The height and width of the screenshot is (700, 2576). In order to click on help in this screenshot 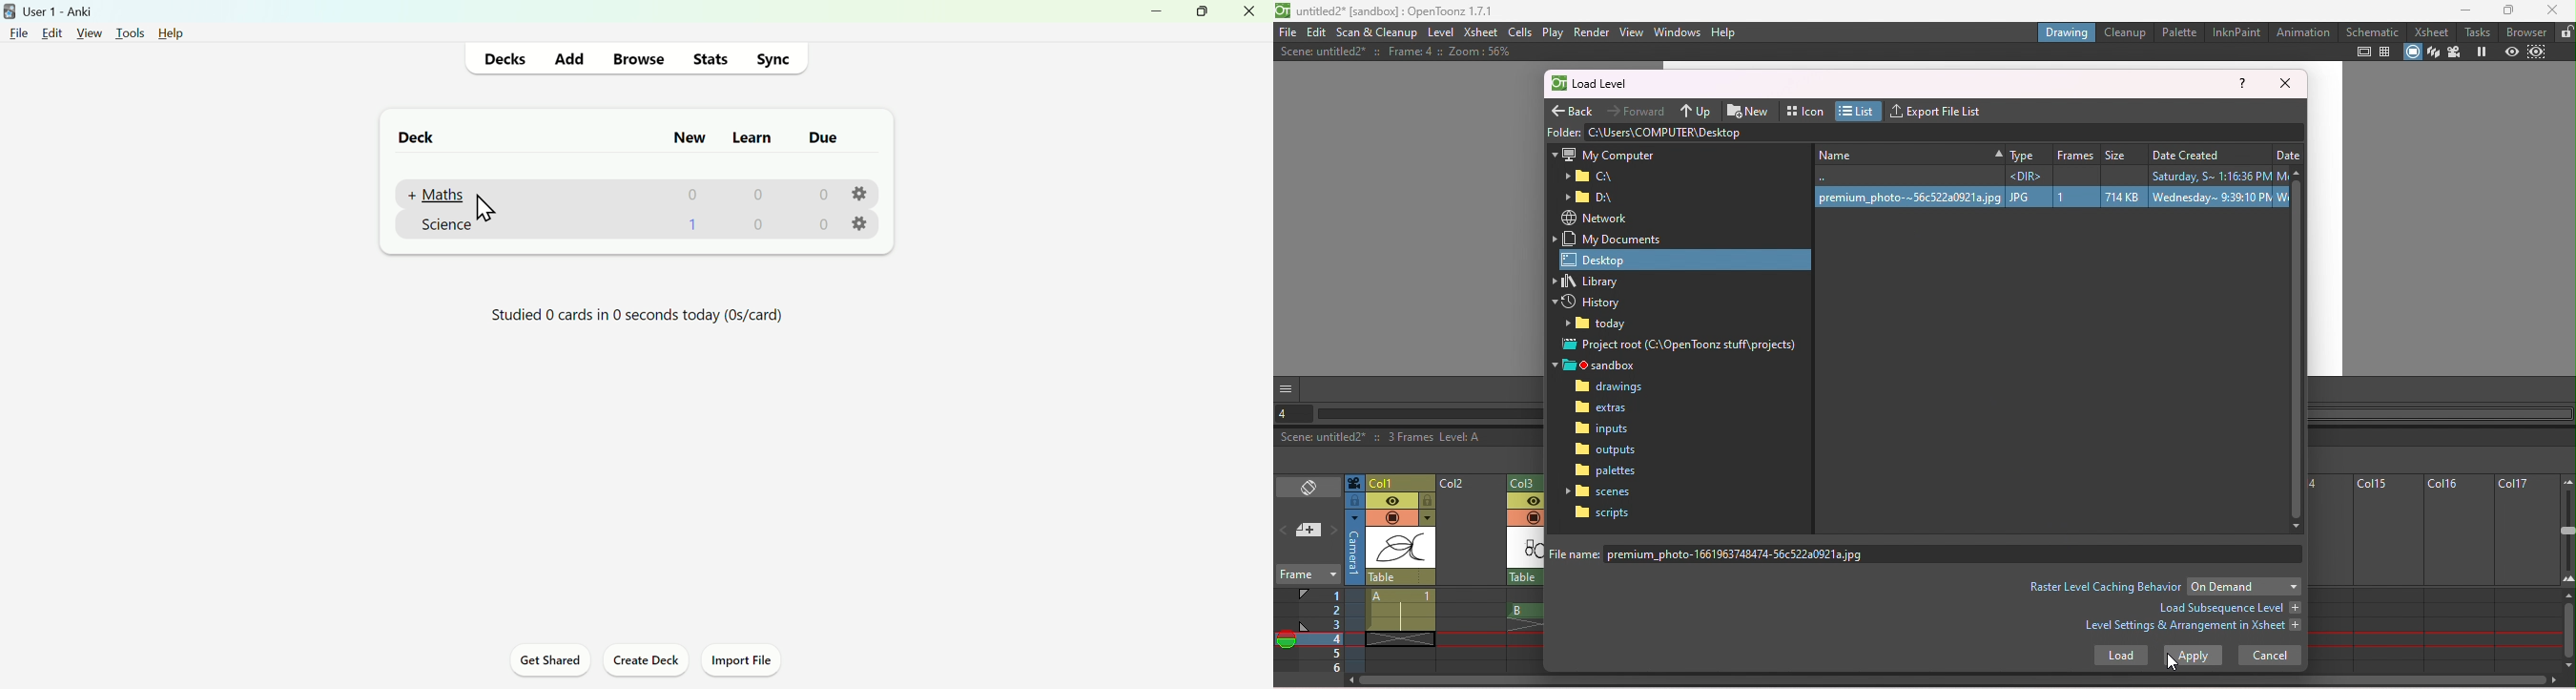, I will do `click(173, 35)`.